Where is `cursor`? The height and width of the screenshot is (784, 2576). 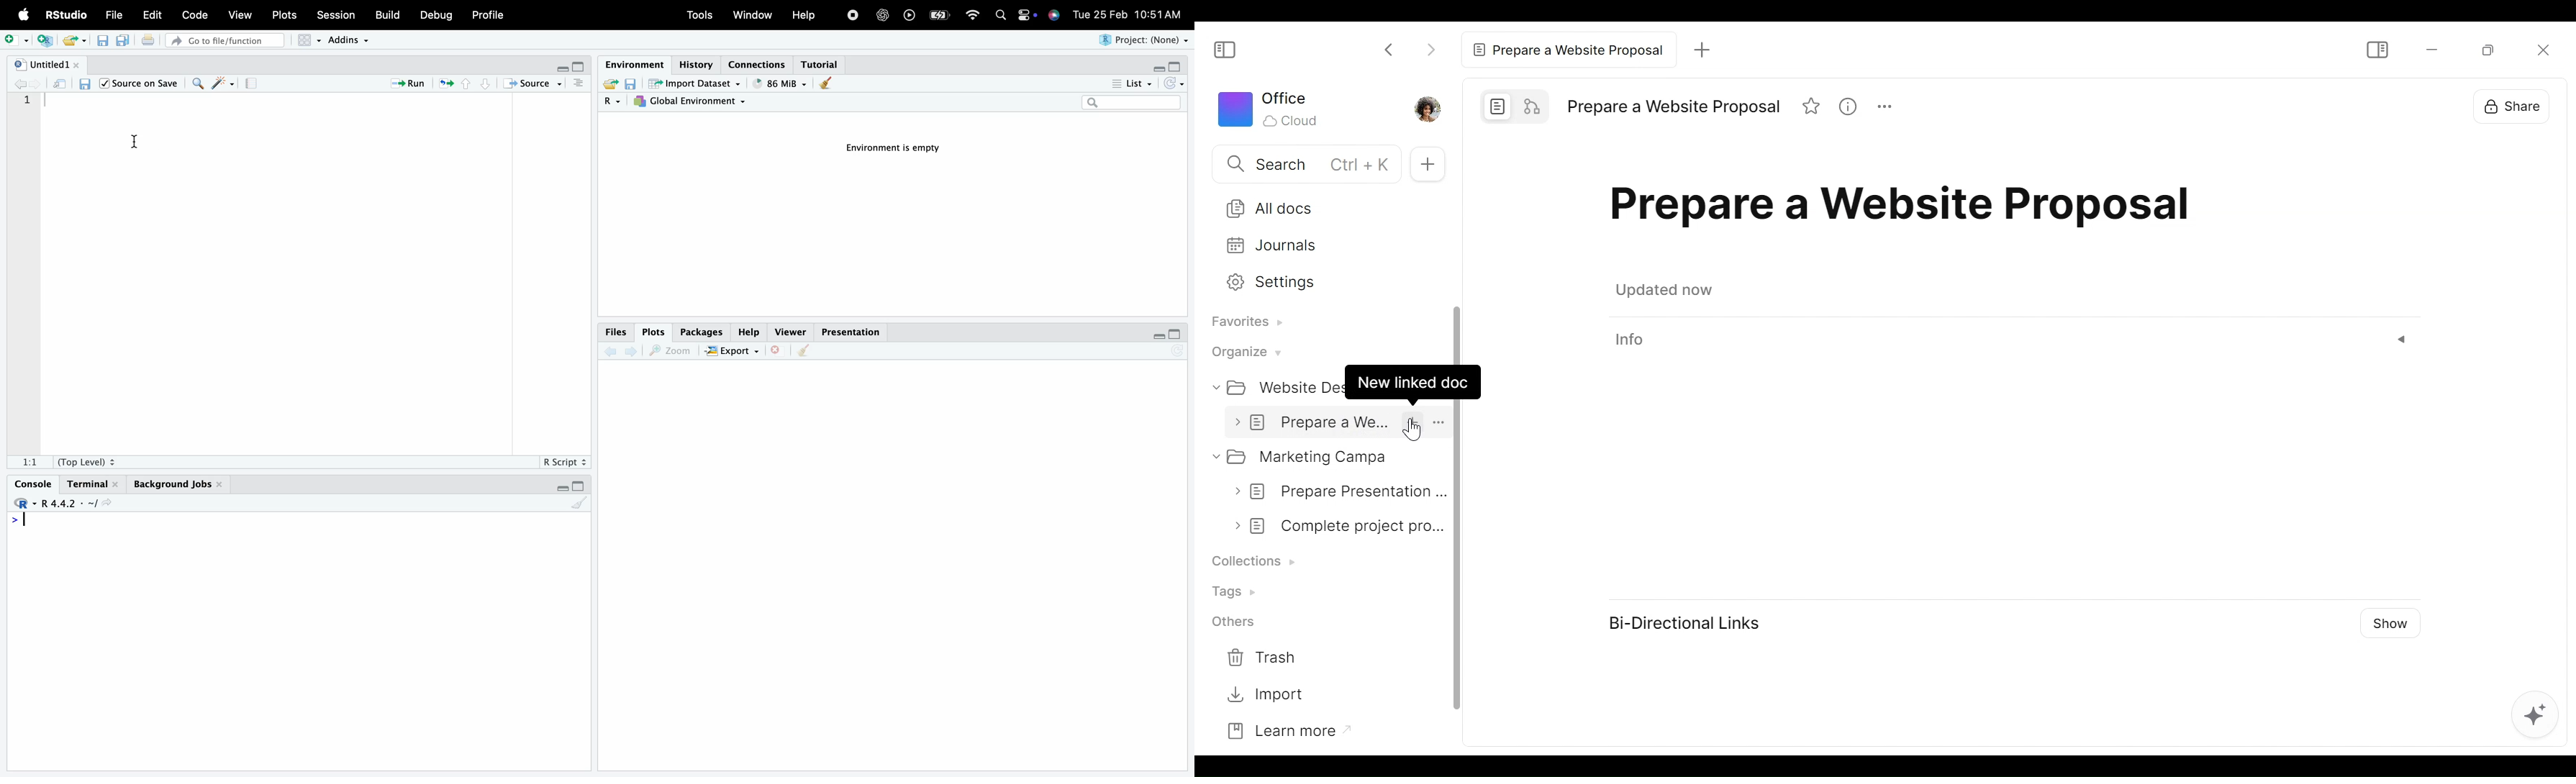
cursor is located at coordinates (144, 148).